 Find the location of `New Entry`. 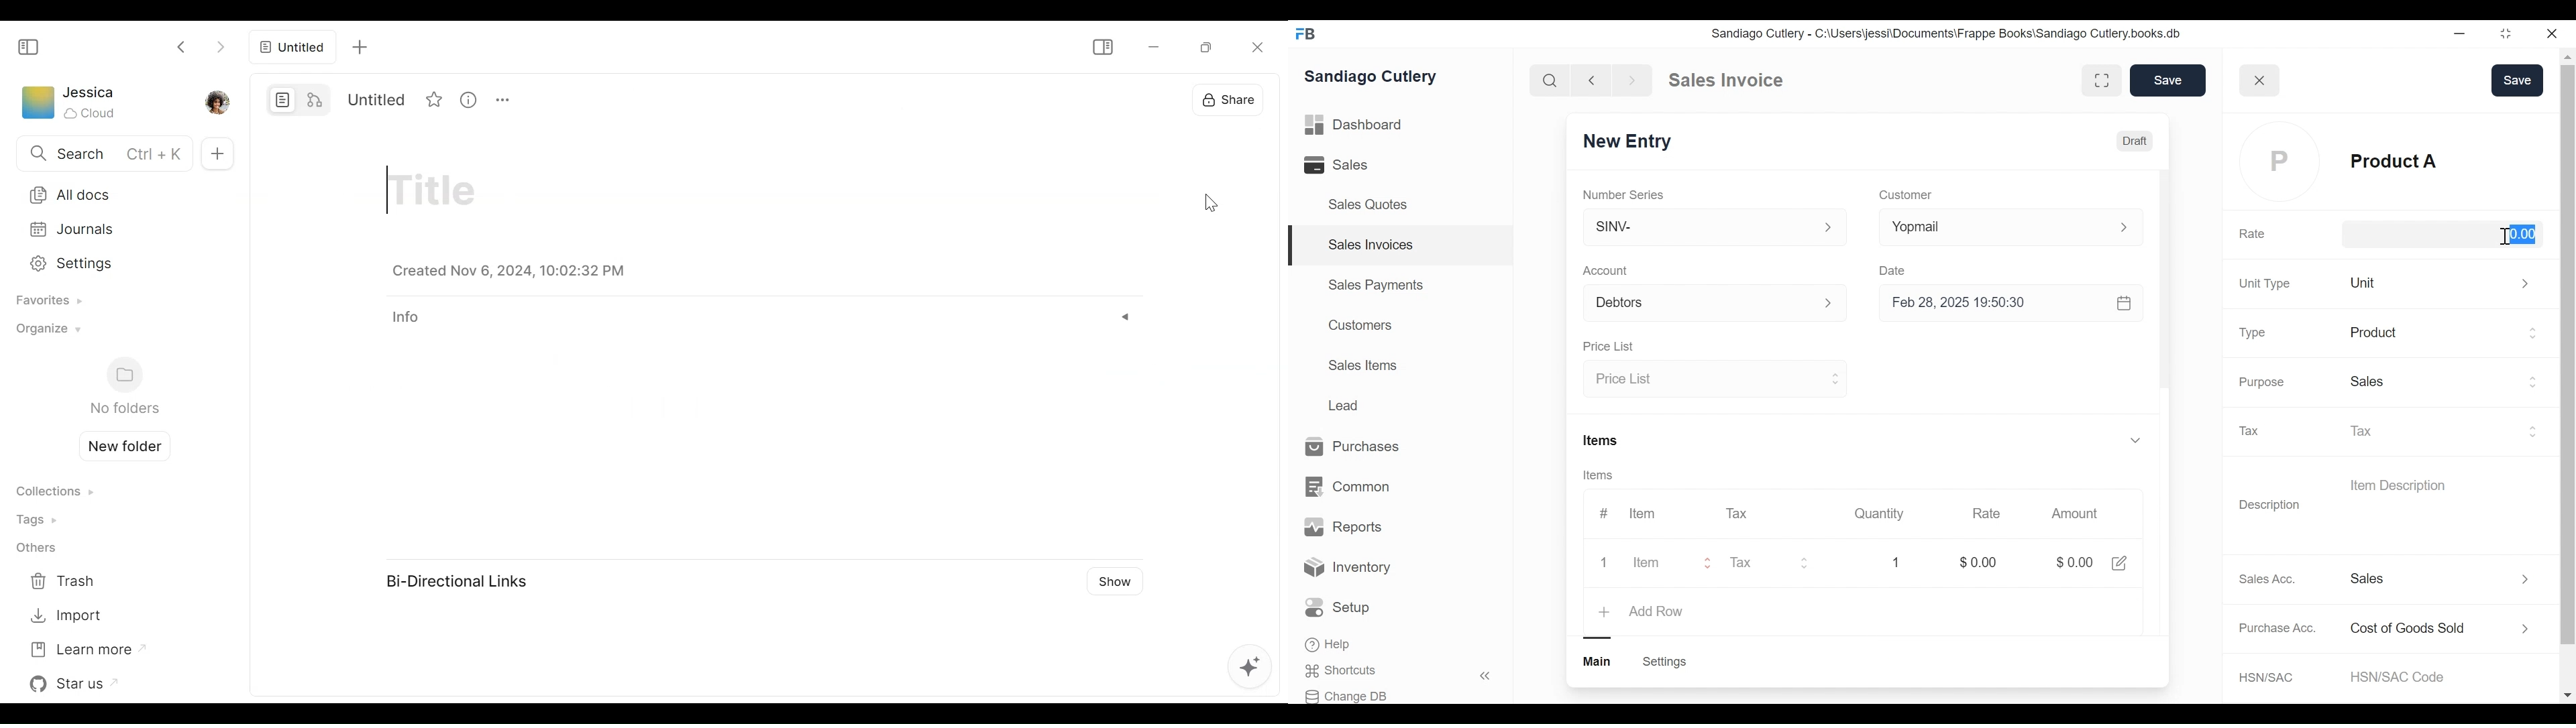

New Entry is located at coordinates (1626, 141).